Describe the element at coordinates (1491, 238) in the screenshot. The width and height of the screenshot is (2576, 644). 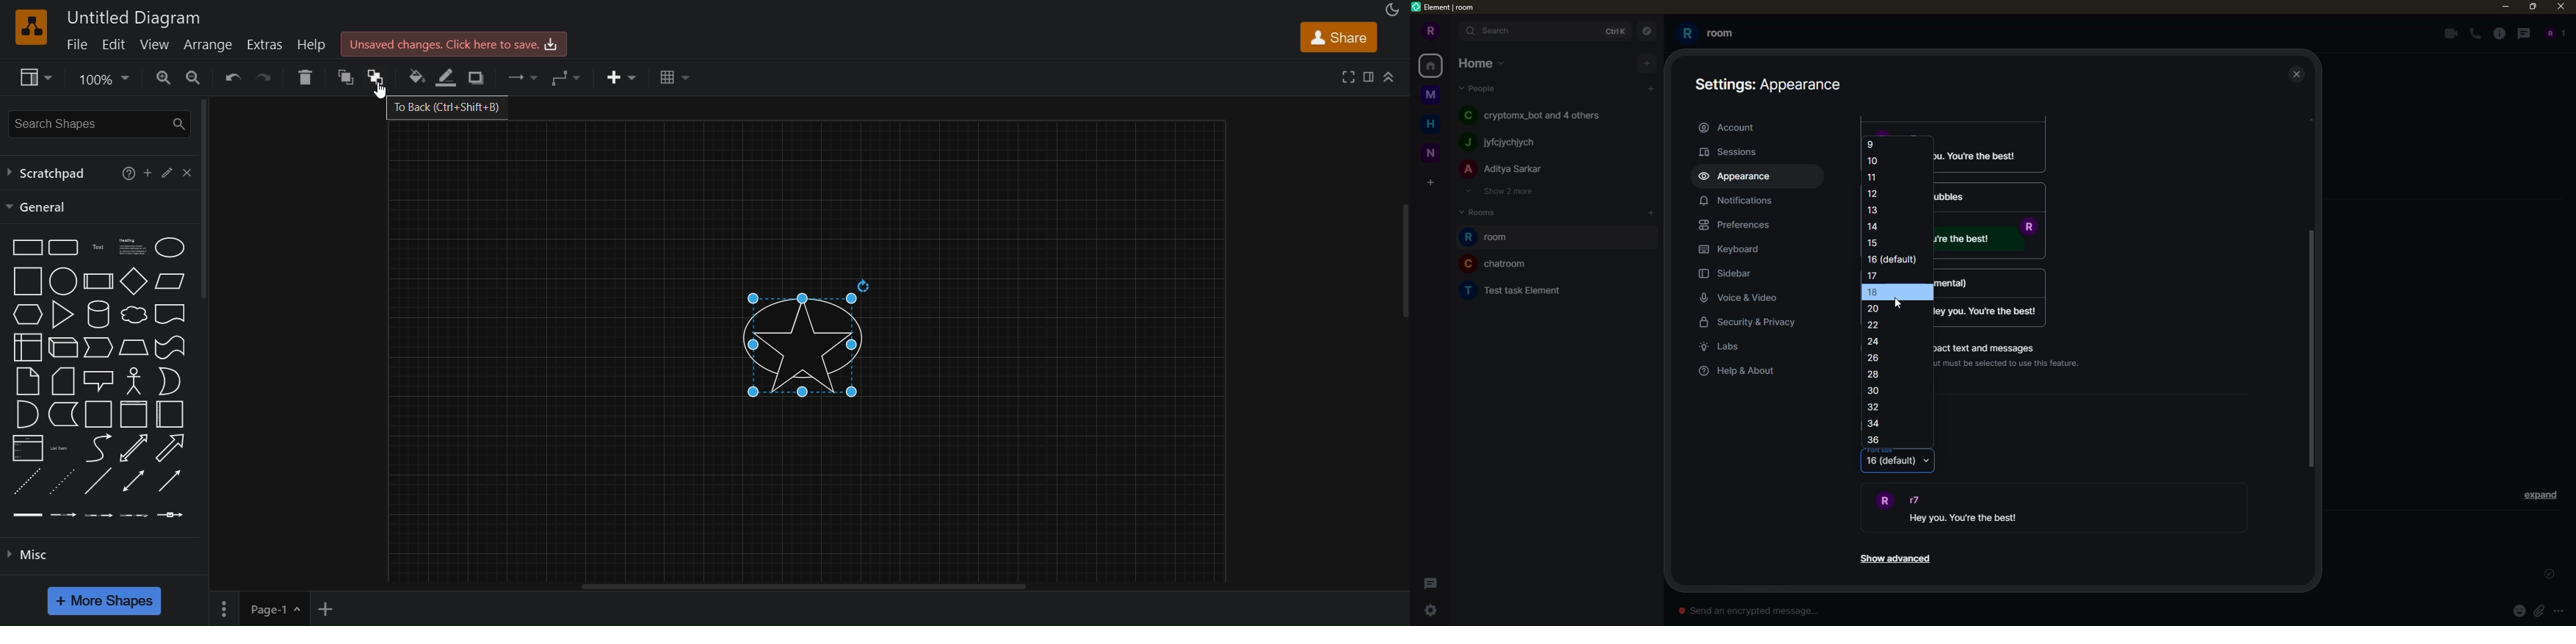
I see `room` at that location.